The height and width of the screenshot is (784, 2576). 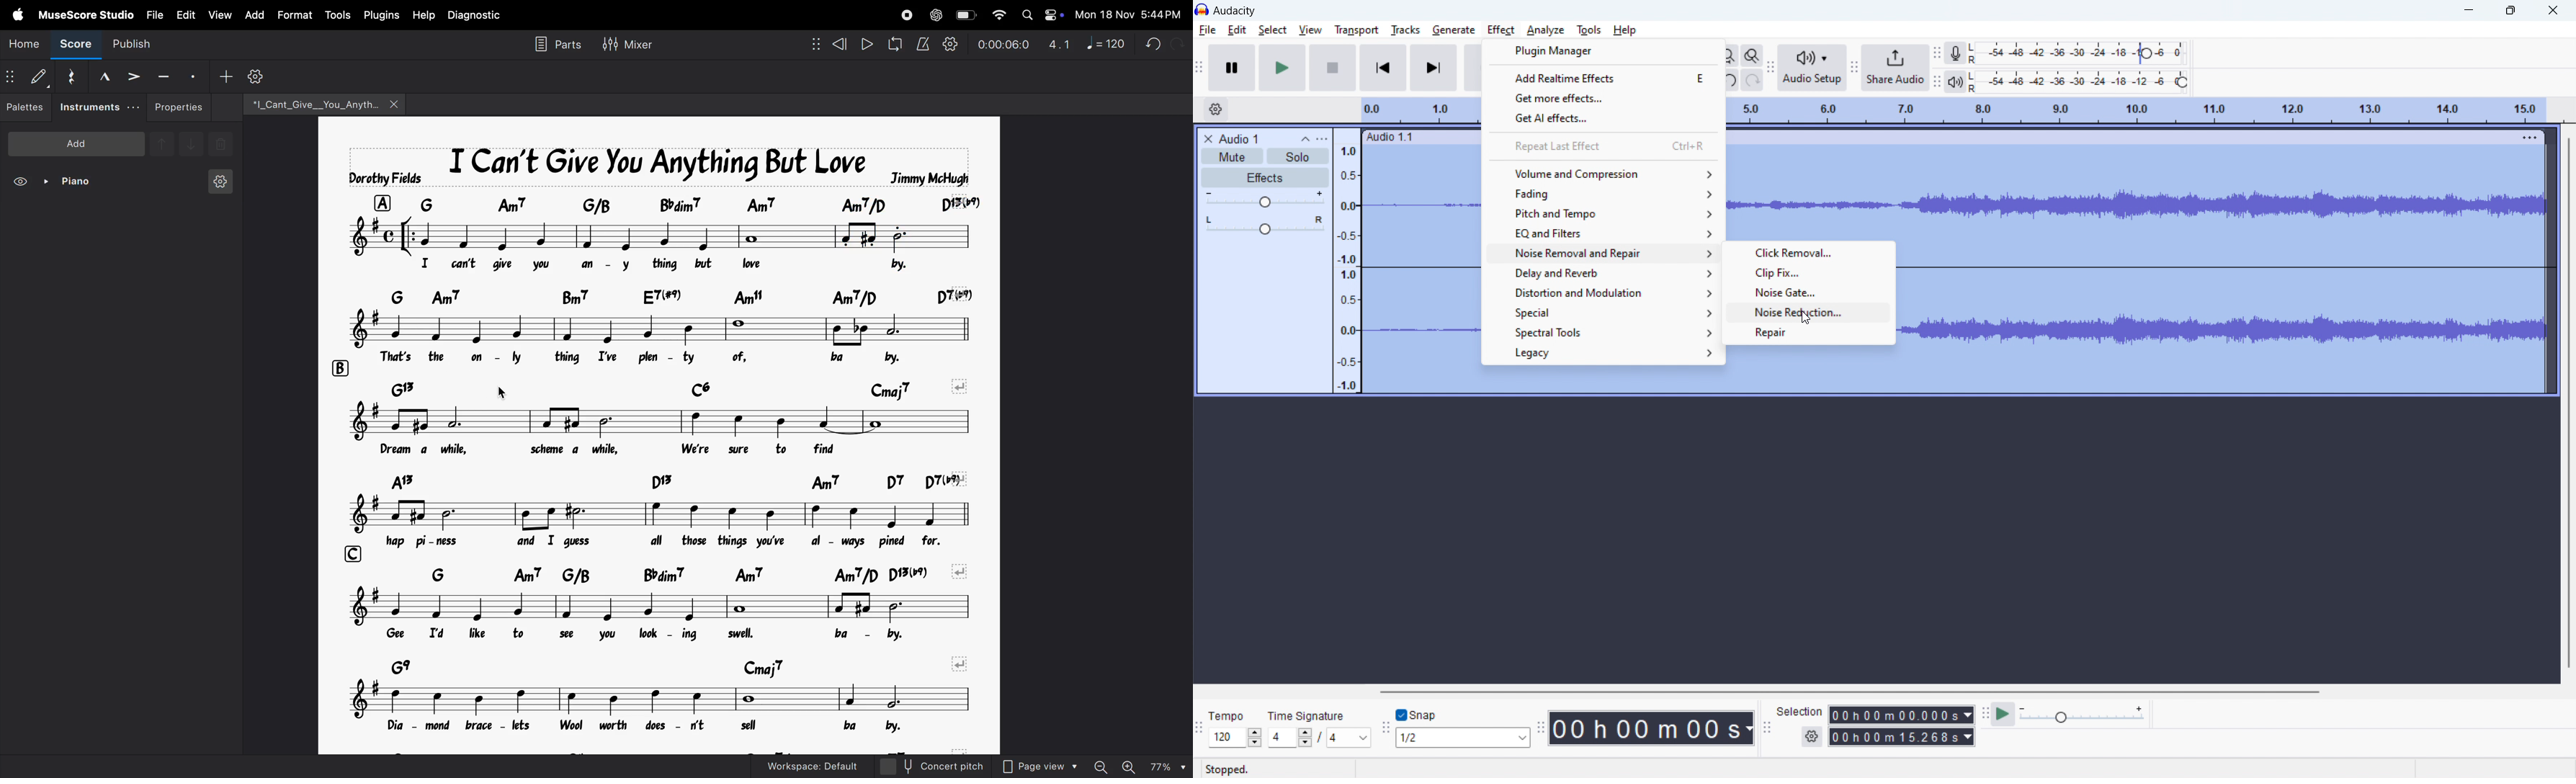 What do you see at coordinates (1298, 156) in the screenshot?
I see `solo` at bounding box center [1298, 156].